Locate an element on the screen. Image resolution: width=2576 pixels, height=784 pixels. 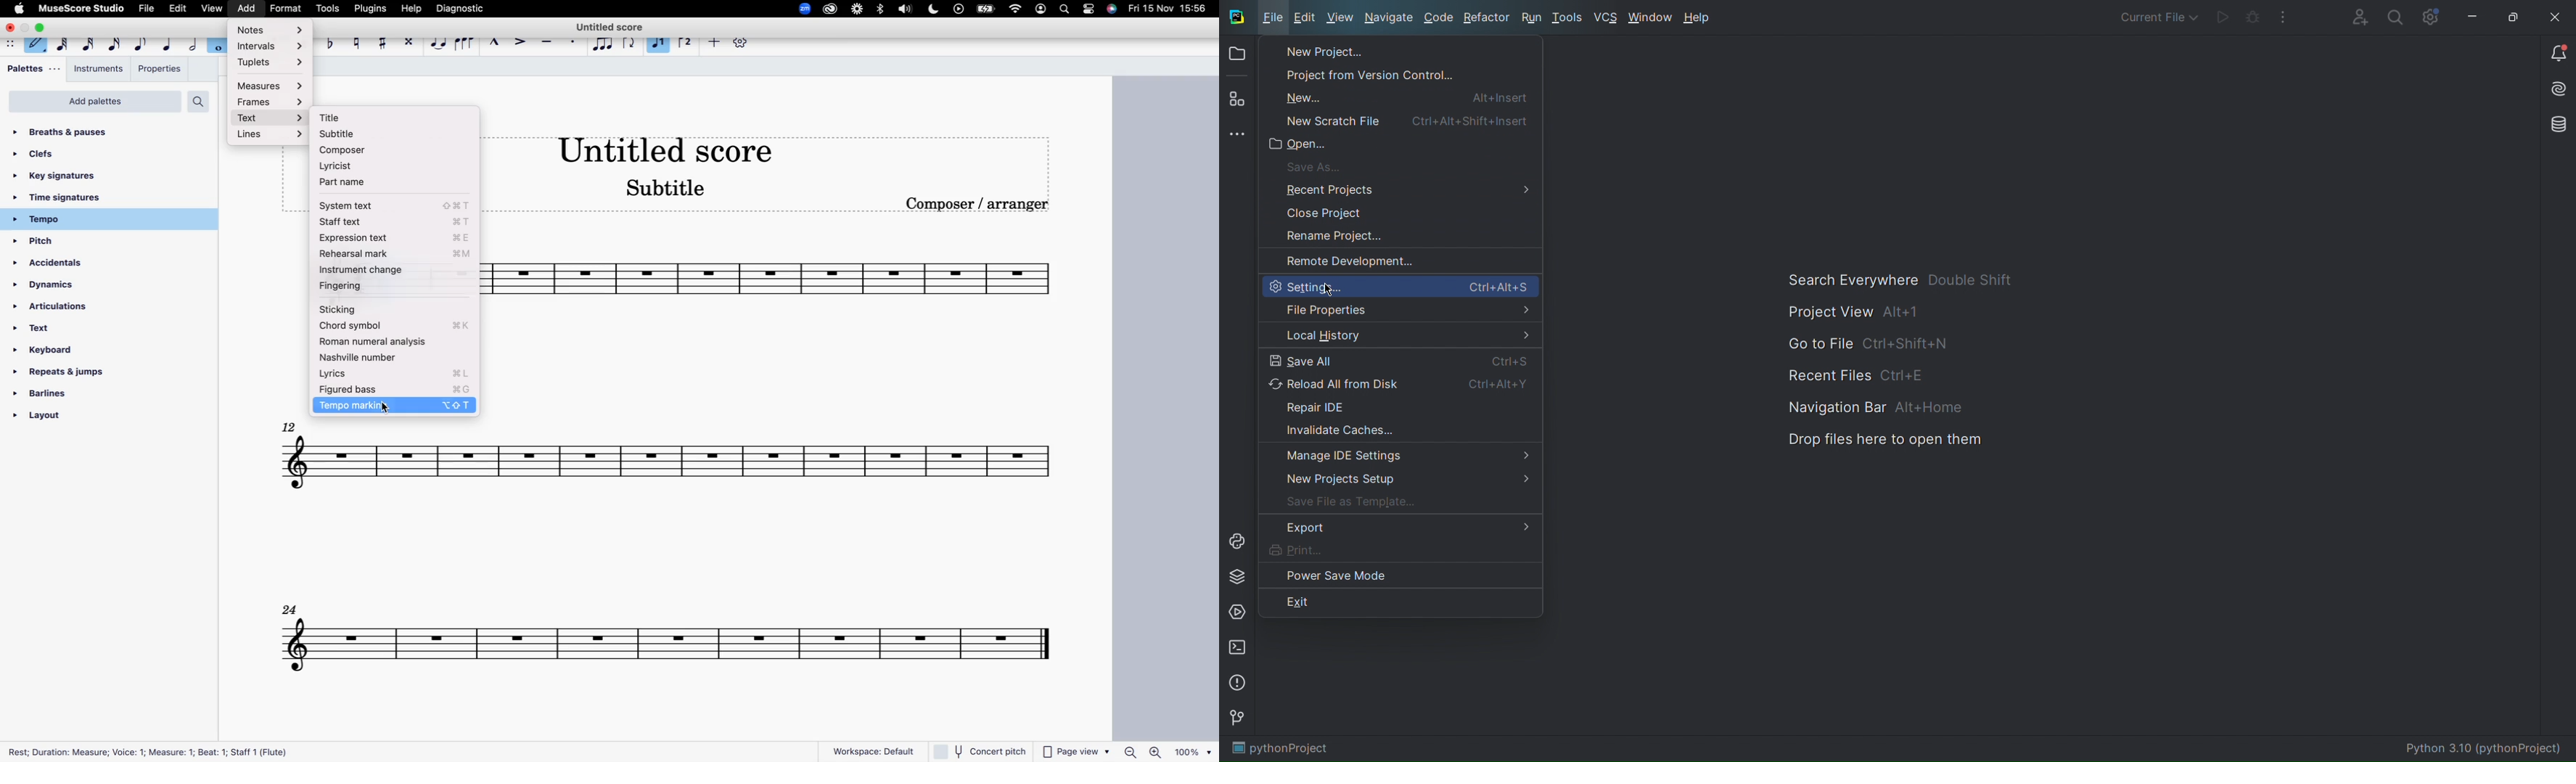
zoom is located at coordinates (801, 7).